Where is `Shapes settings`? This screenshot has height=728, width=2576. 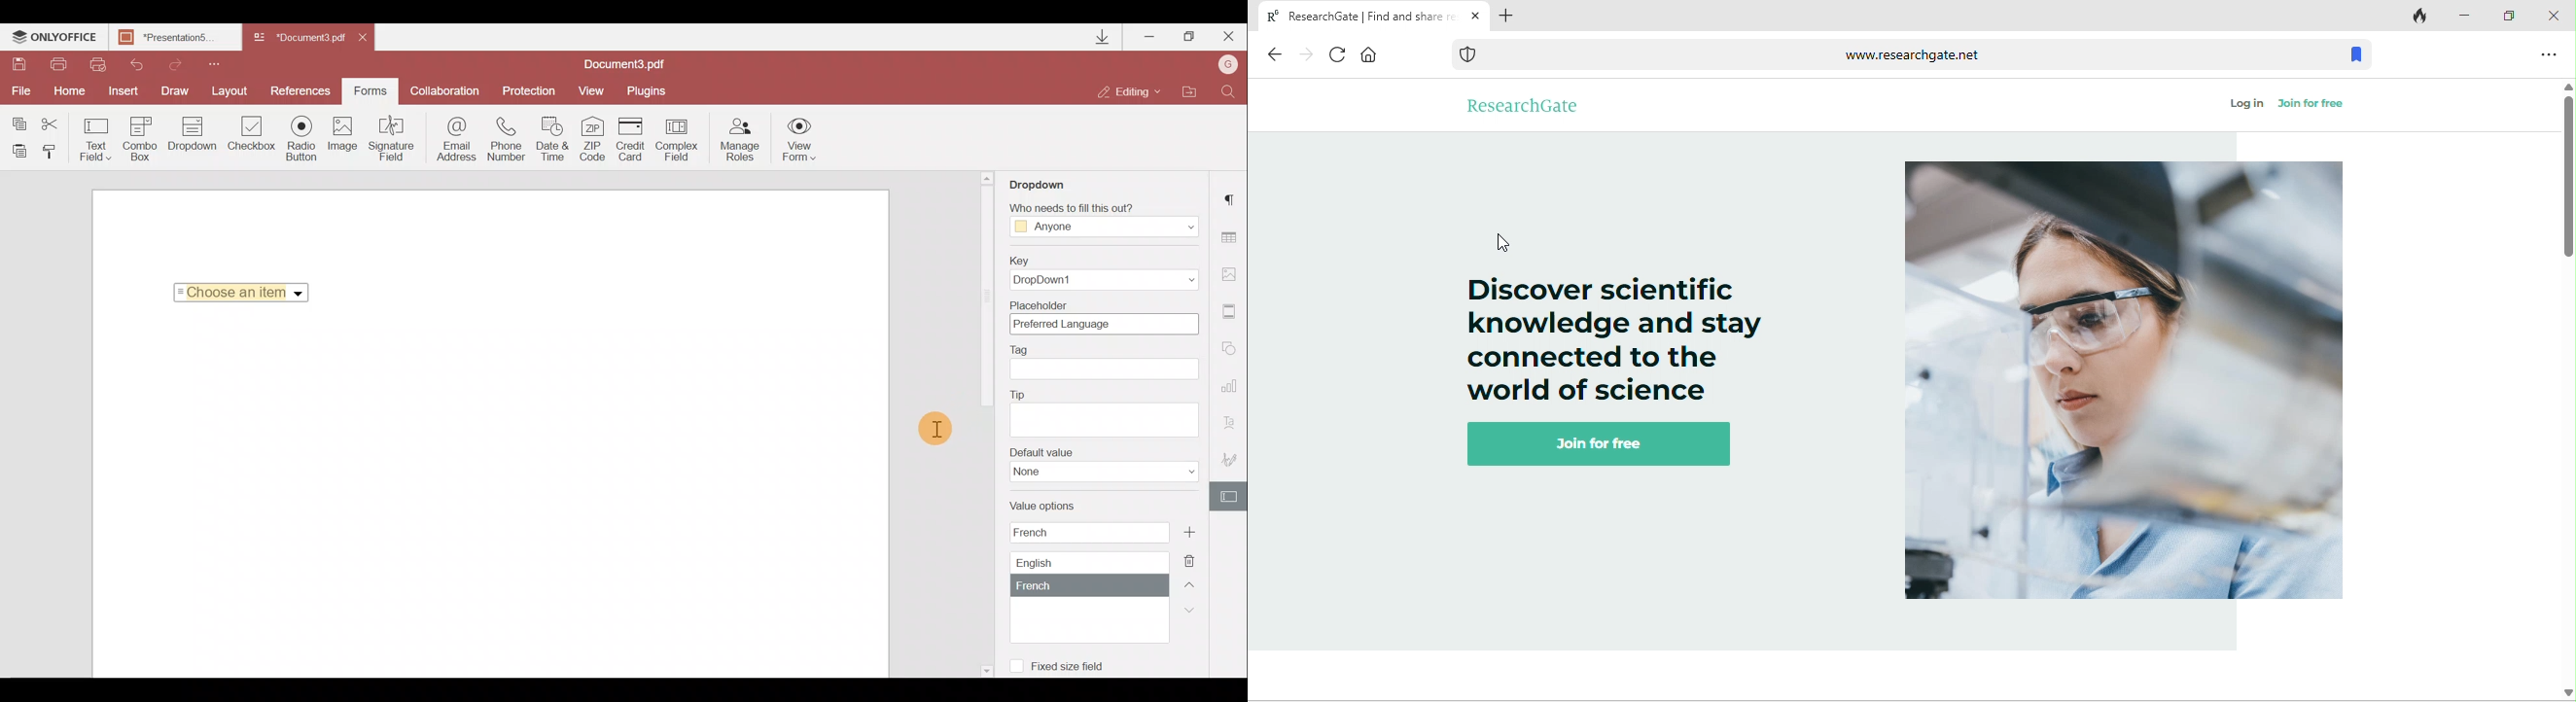 Shapes settings is located at coordinates (1232, 351).